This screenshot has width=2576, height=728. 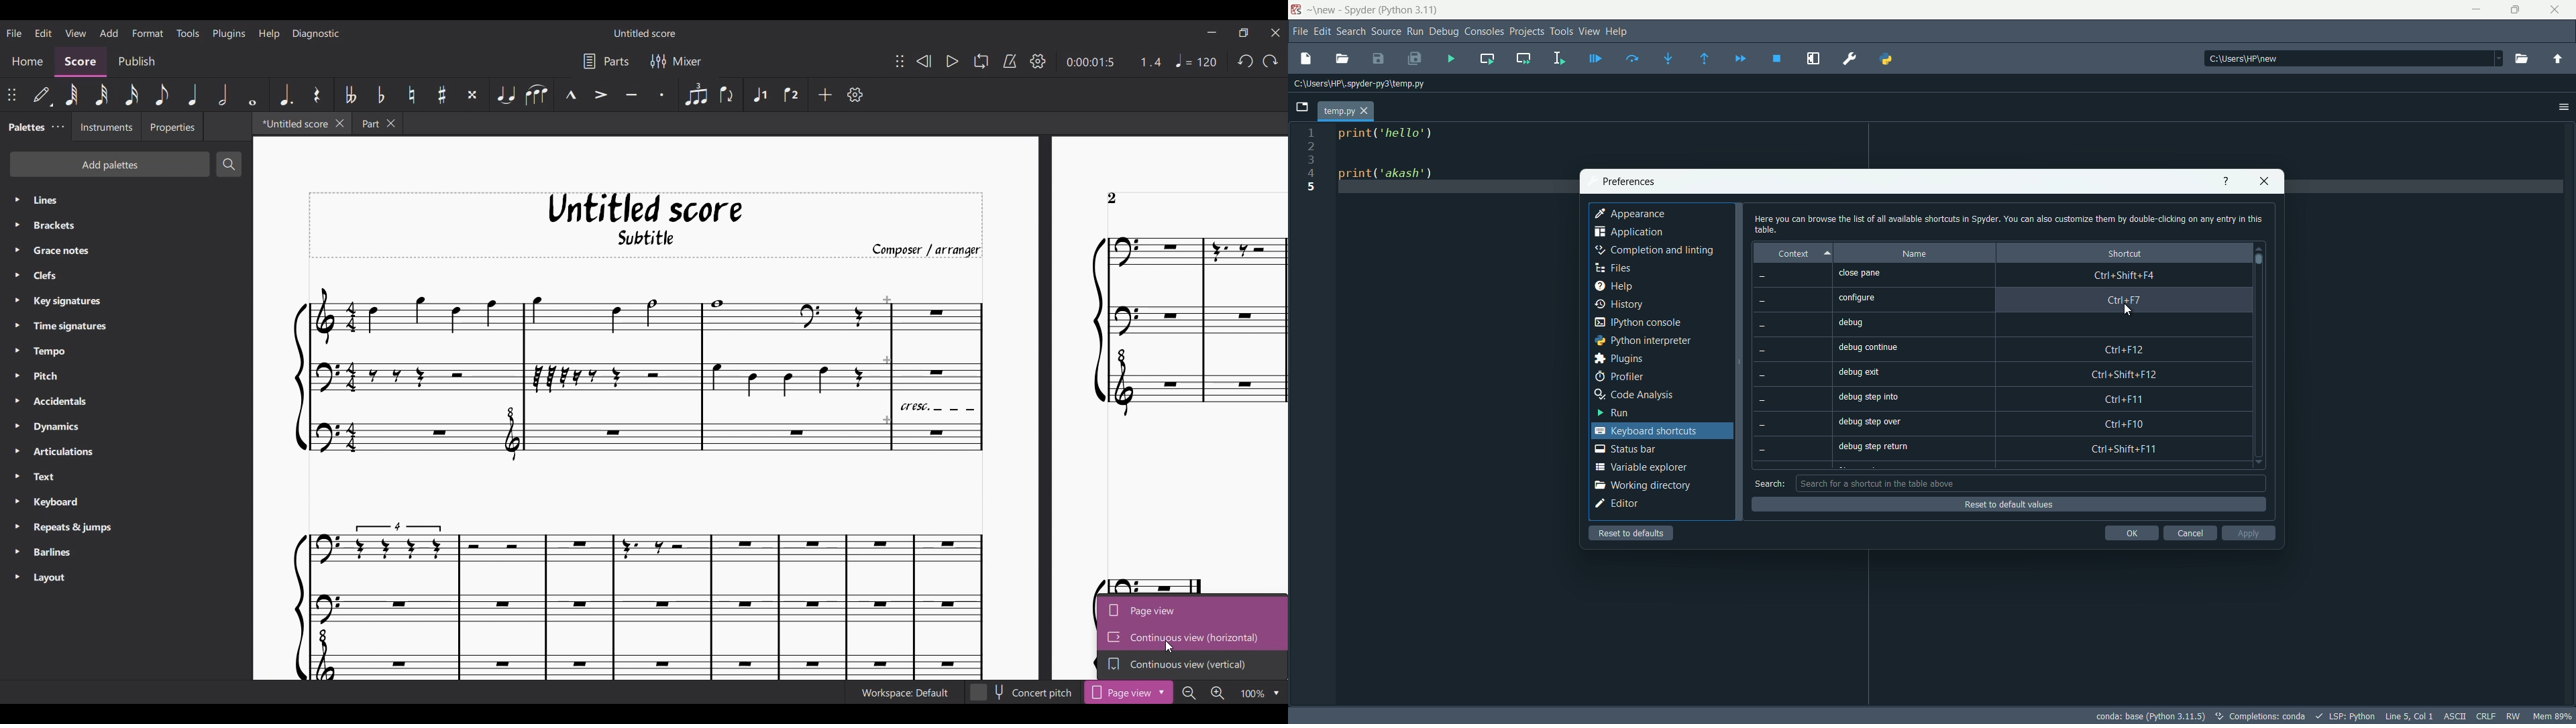 I want to click on debug continue Ctrl+F12, so click(x=2017, y=345).